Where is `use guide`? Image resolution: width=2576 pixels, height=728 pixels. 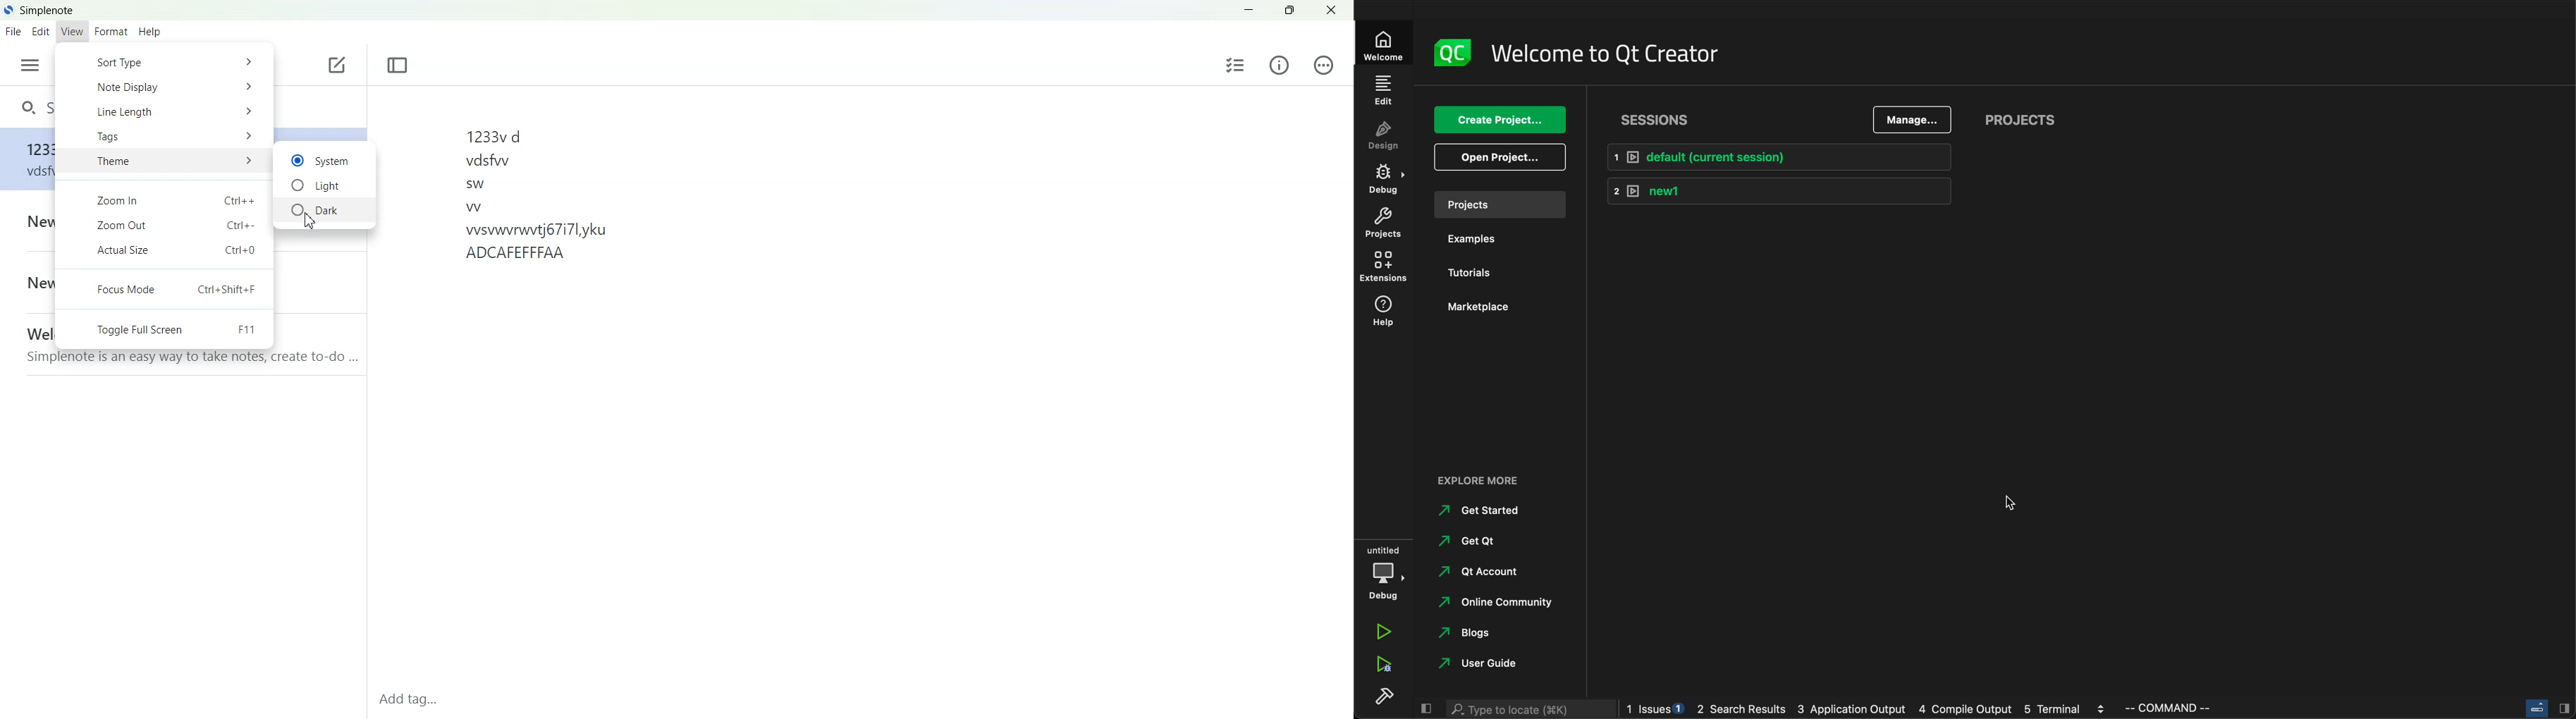
use guide is located at coordinates (1480, 664).